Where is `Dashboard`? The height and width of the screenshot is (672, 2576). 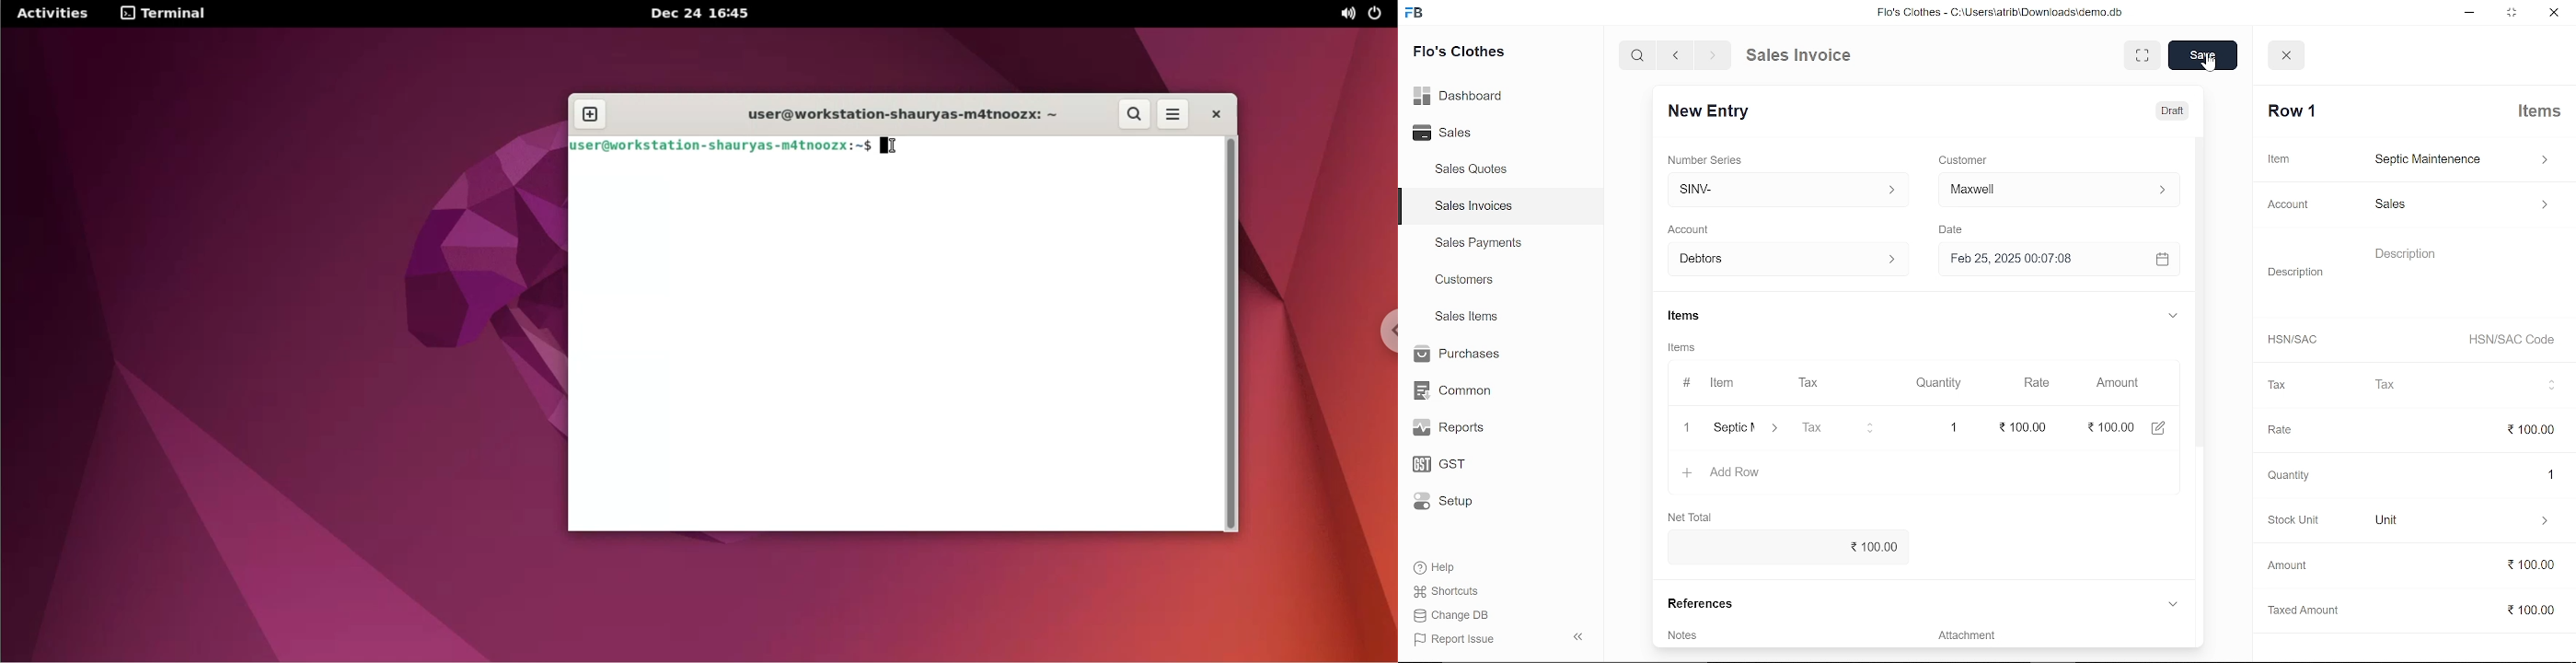
Dashboard is located at coordinates (1460, 99).